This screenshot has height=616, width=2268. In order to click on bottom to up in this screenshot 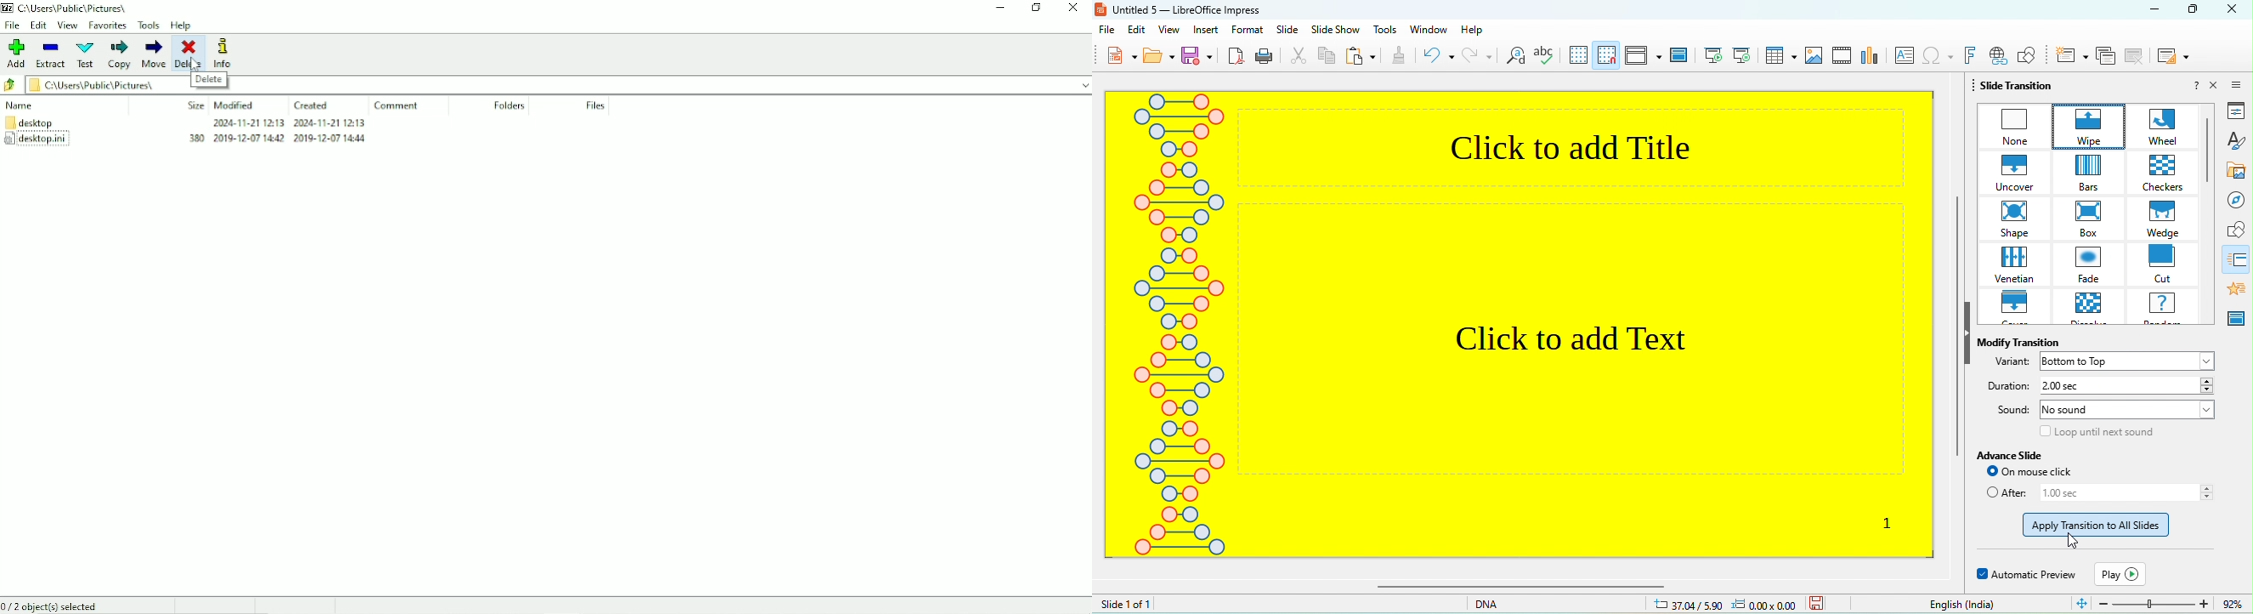, I will do `click(2131, 361)`.